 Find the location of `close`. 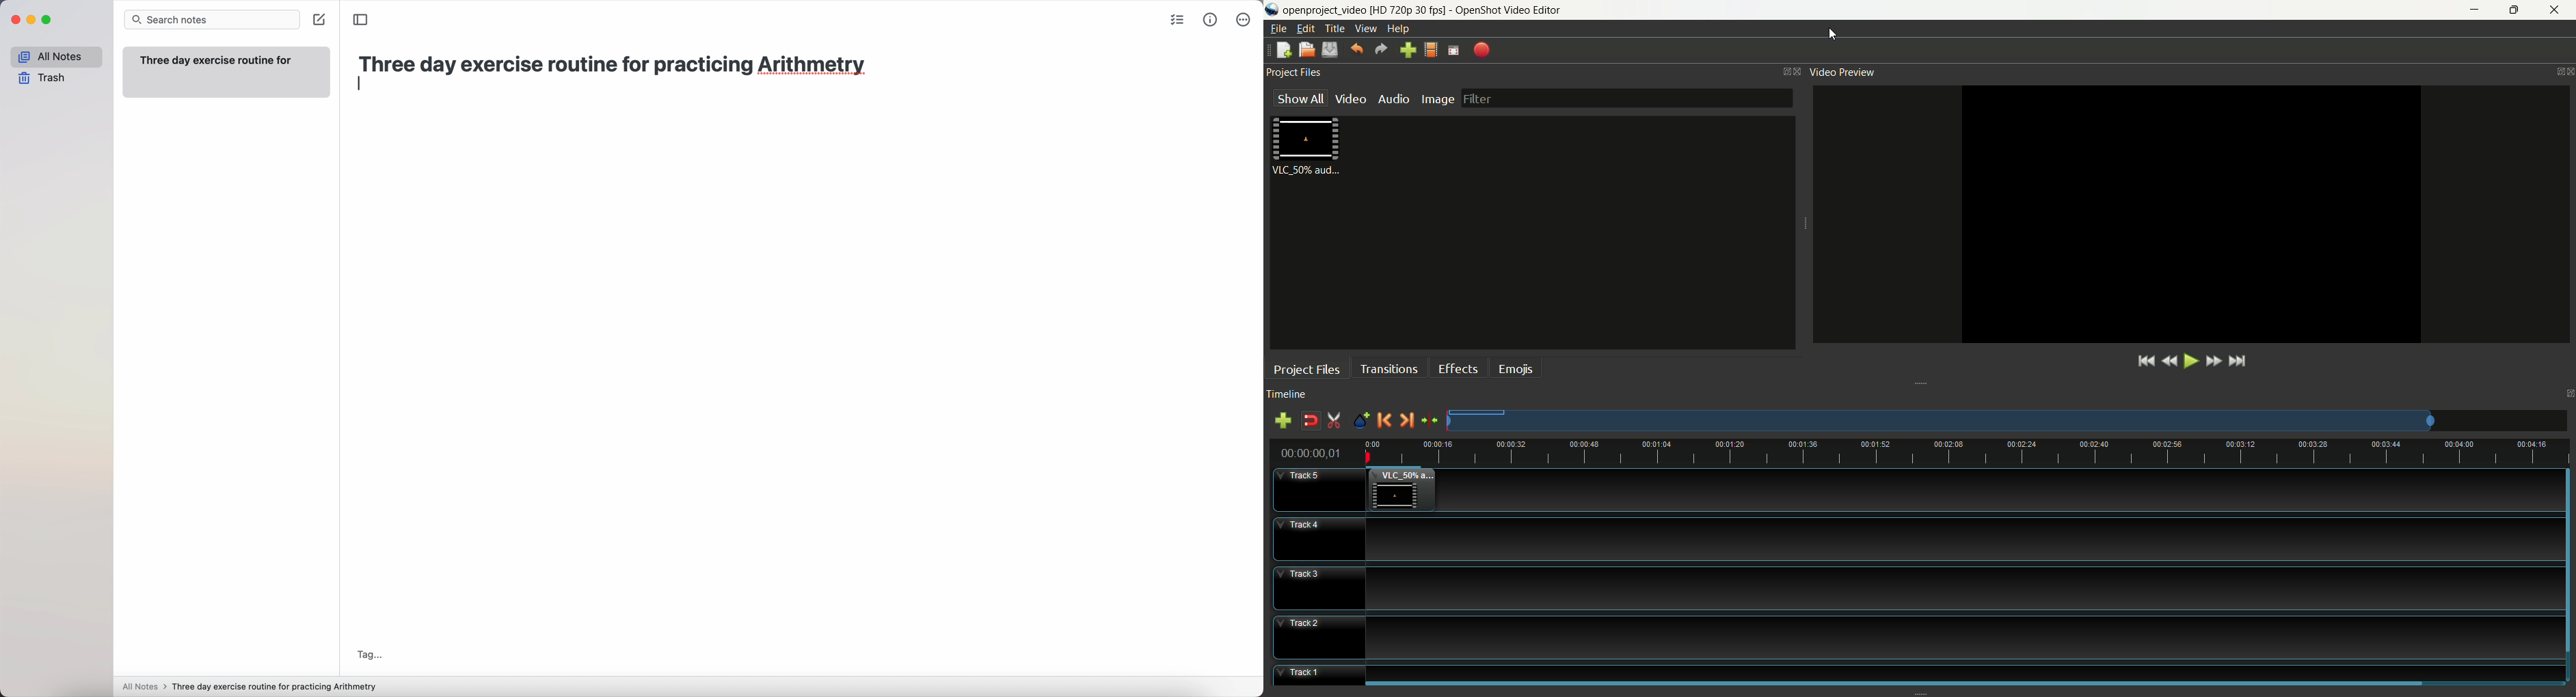

close is located at coordinates (15, 20).